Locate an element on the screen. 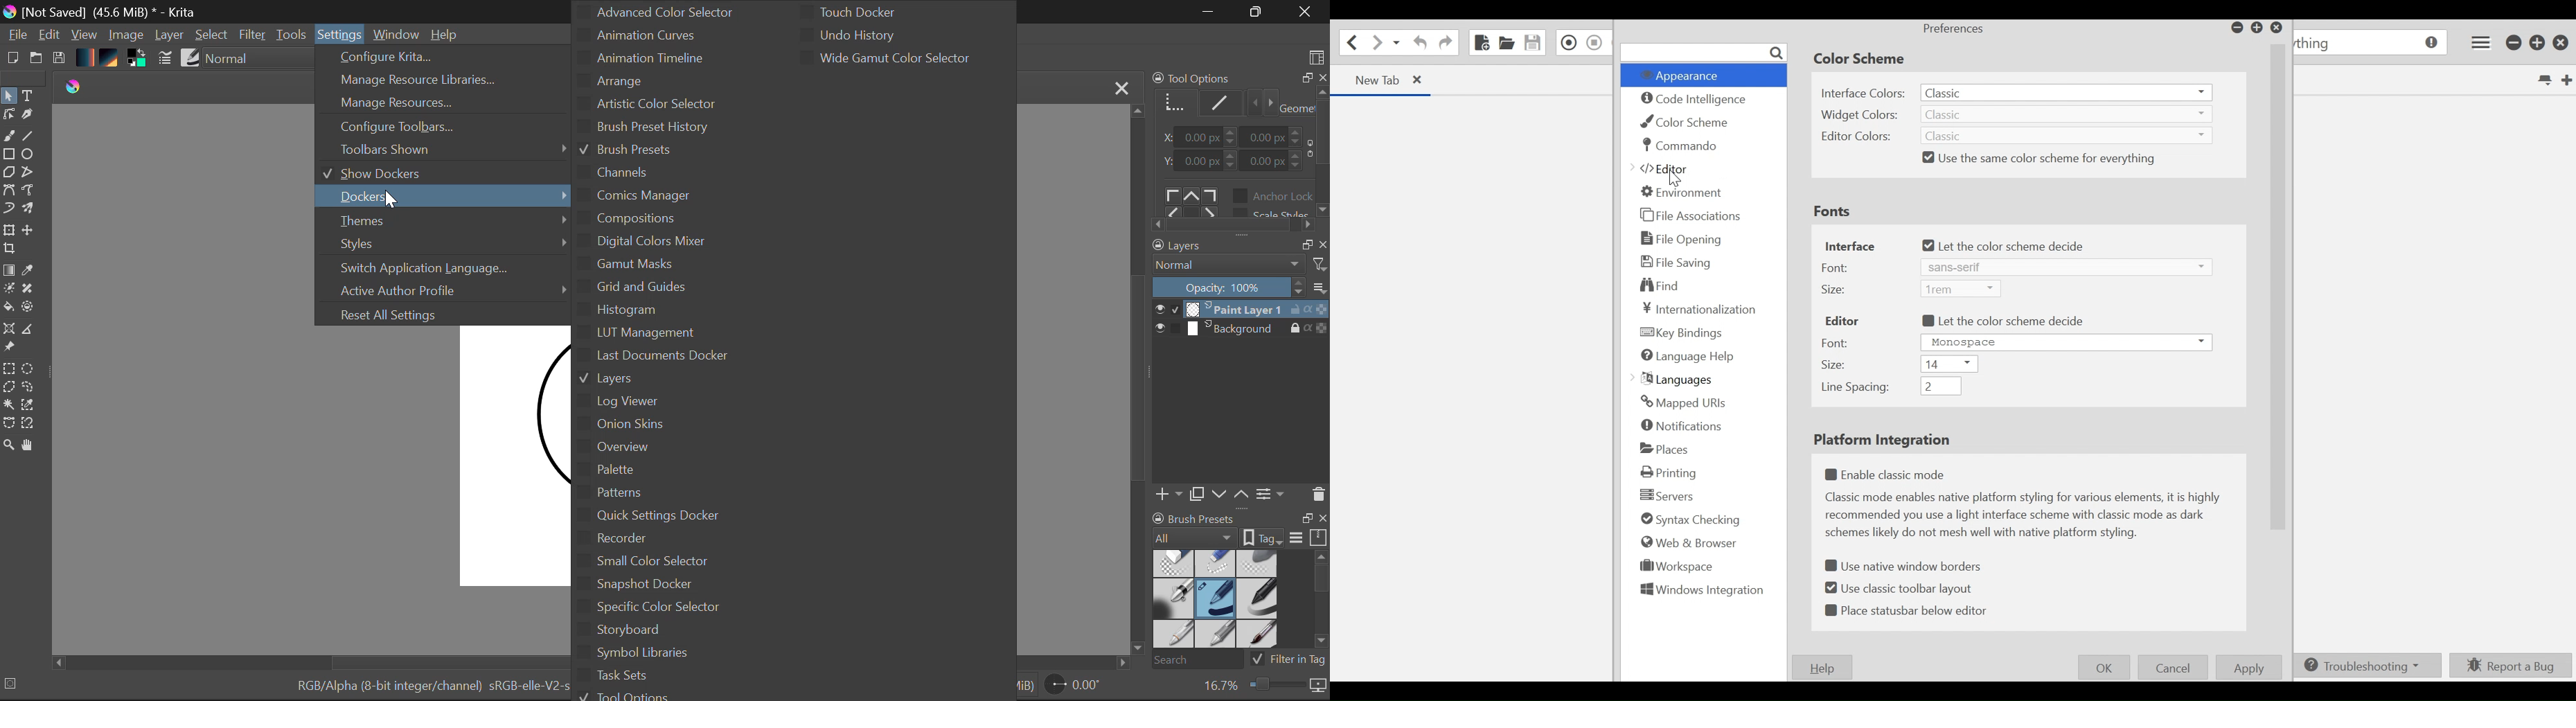  Appearance is located at coordinates (1702, 75).